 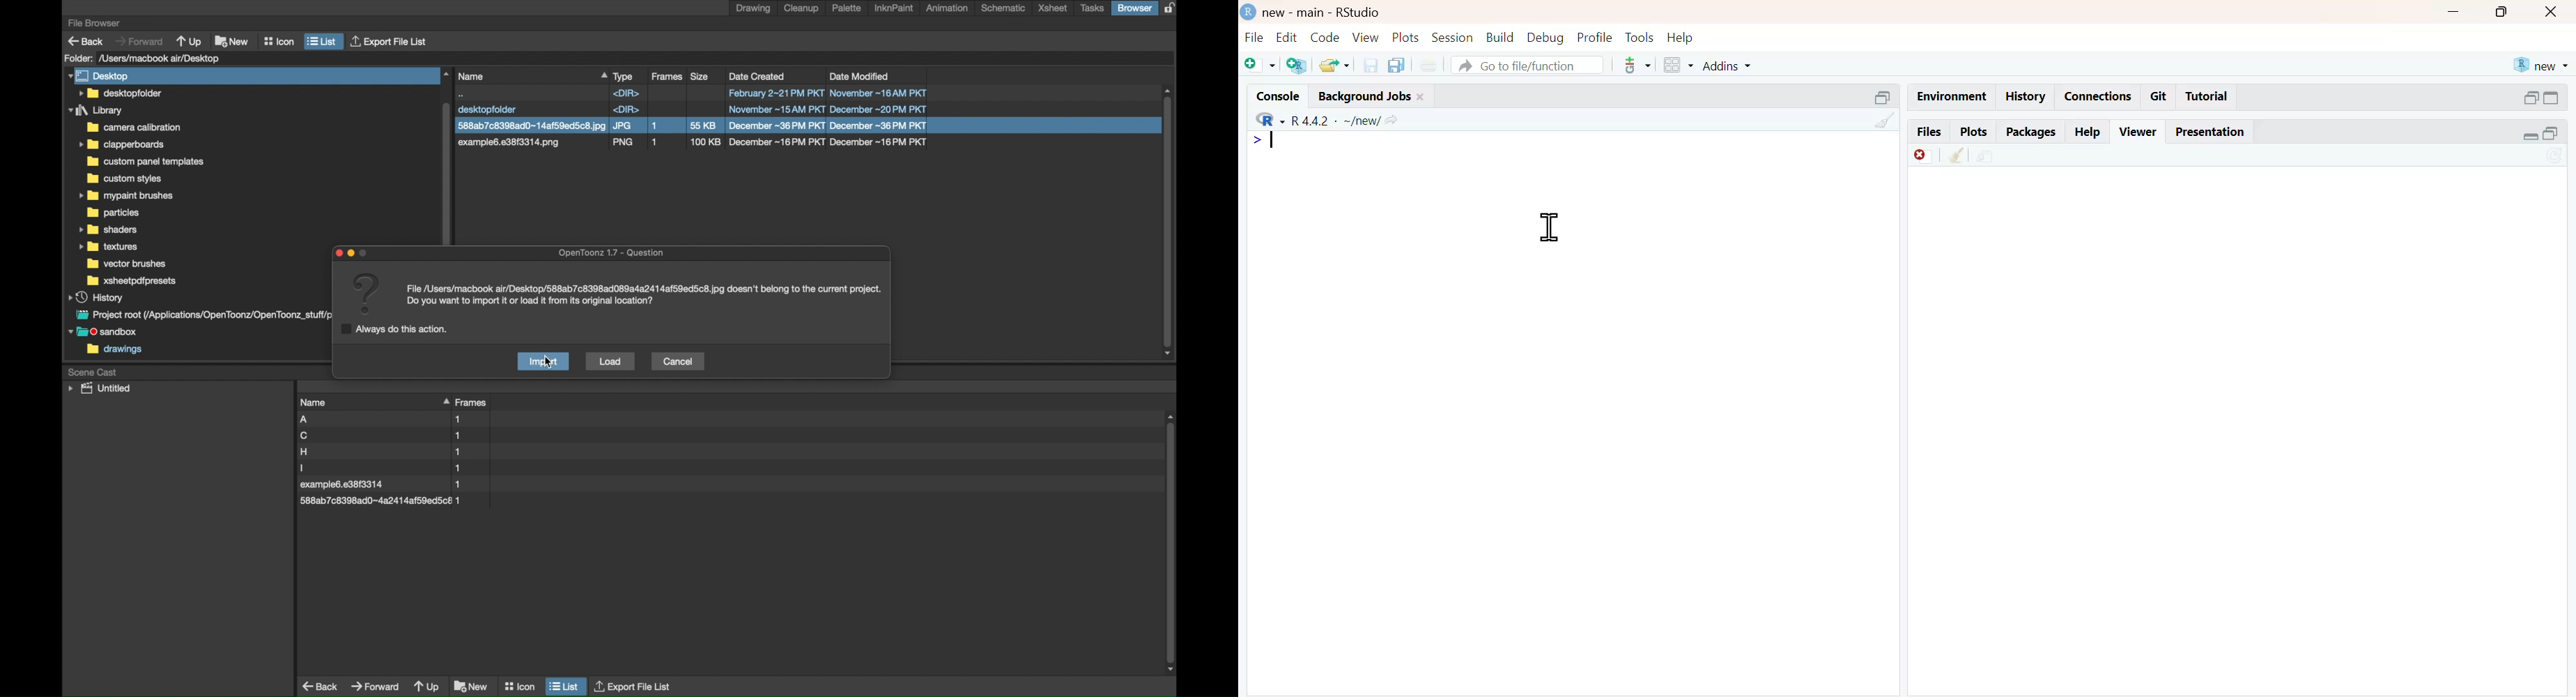 What do you see at coordinates (1279, 96) in the screenshot?
I see `console` at bounding box center [1279, 96].